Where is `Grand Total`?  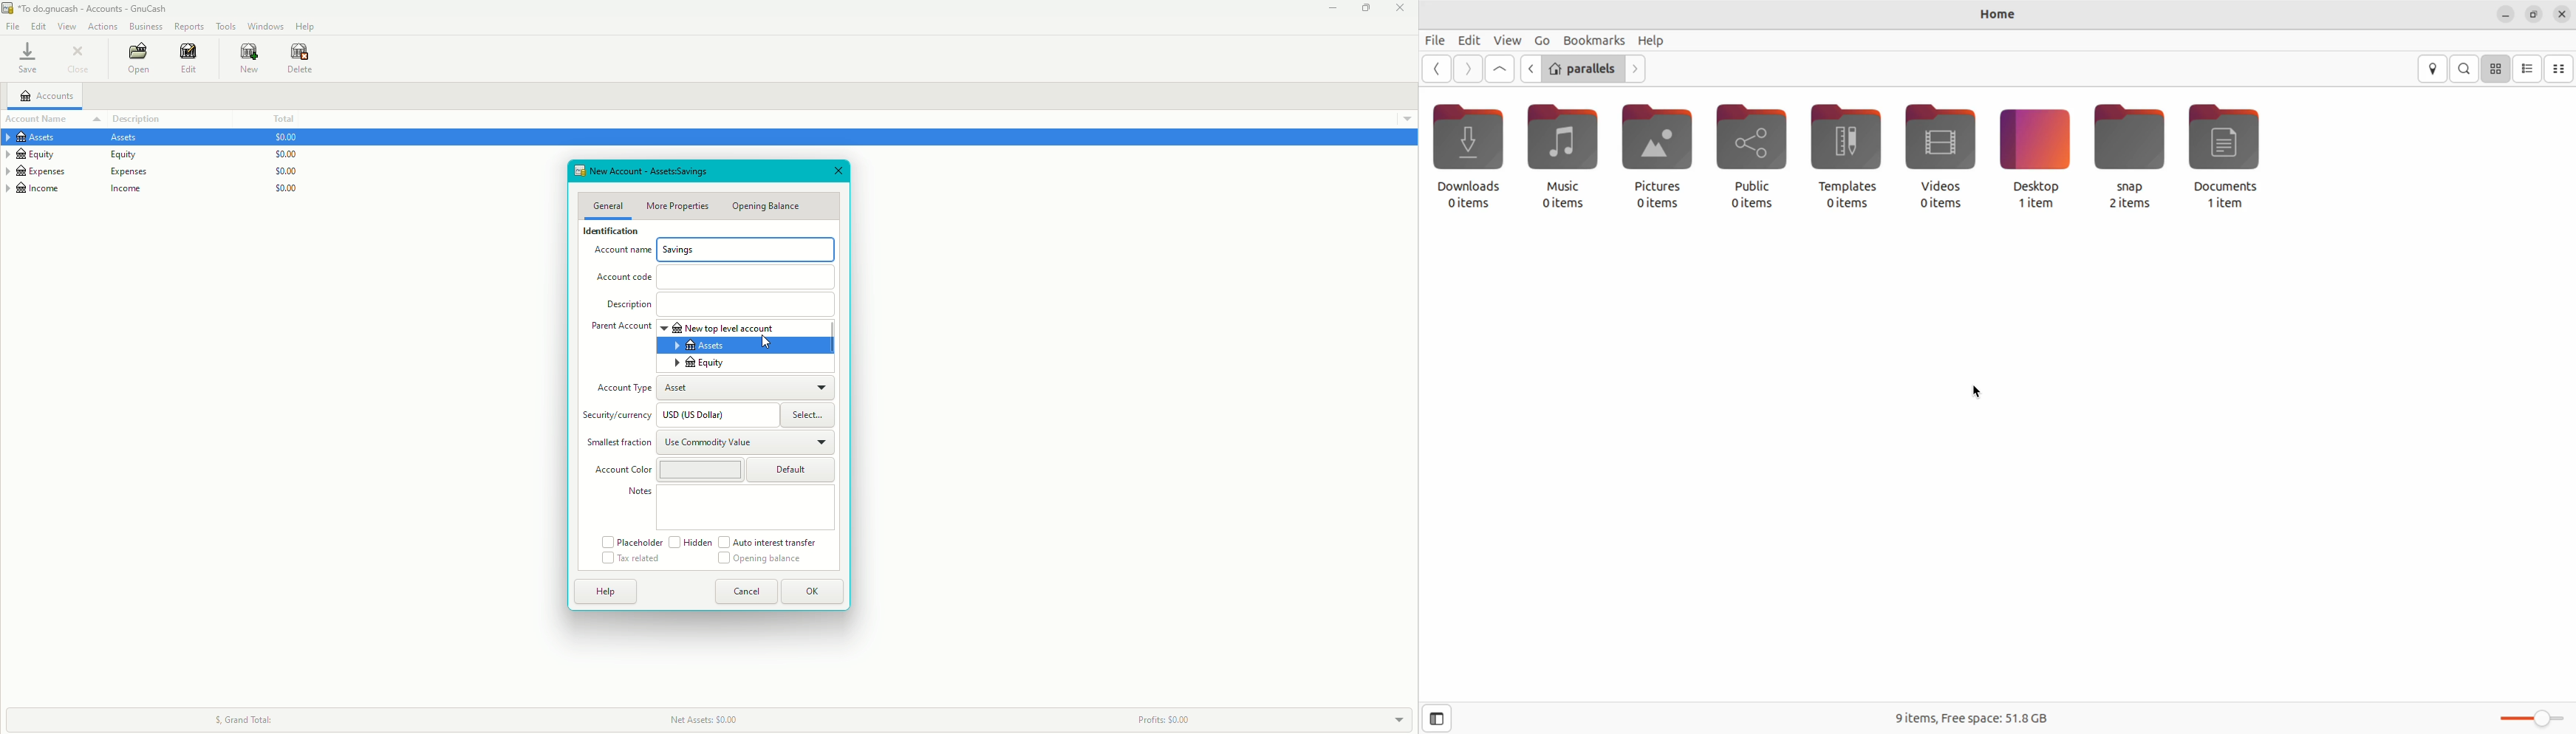
Grand Total is located at coordinates (242, 717).